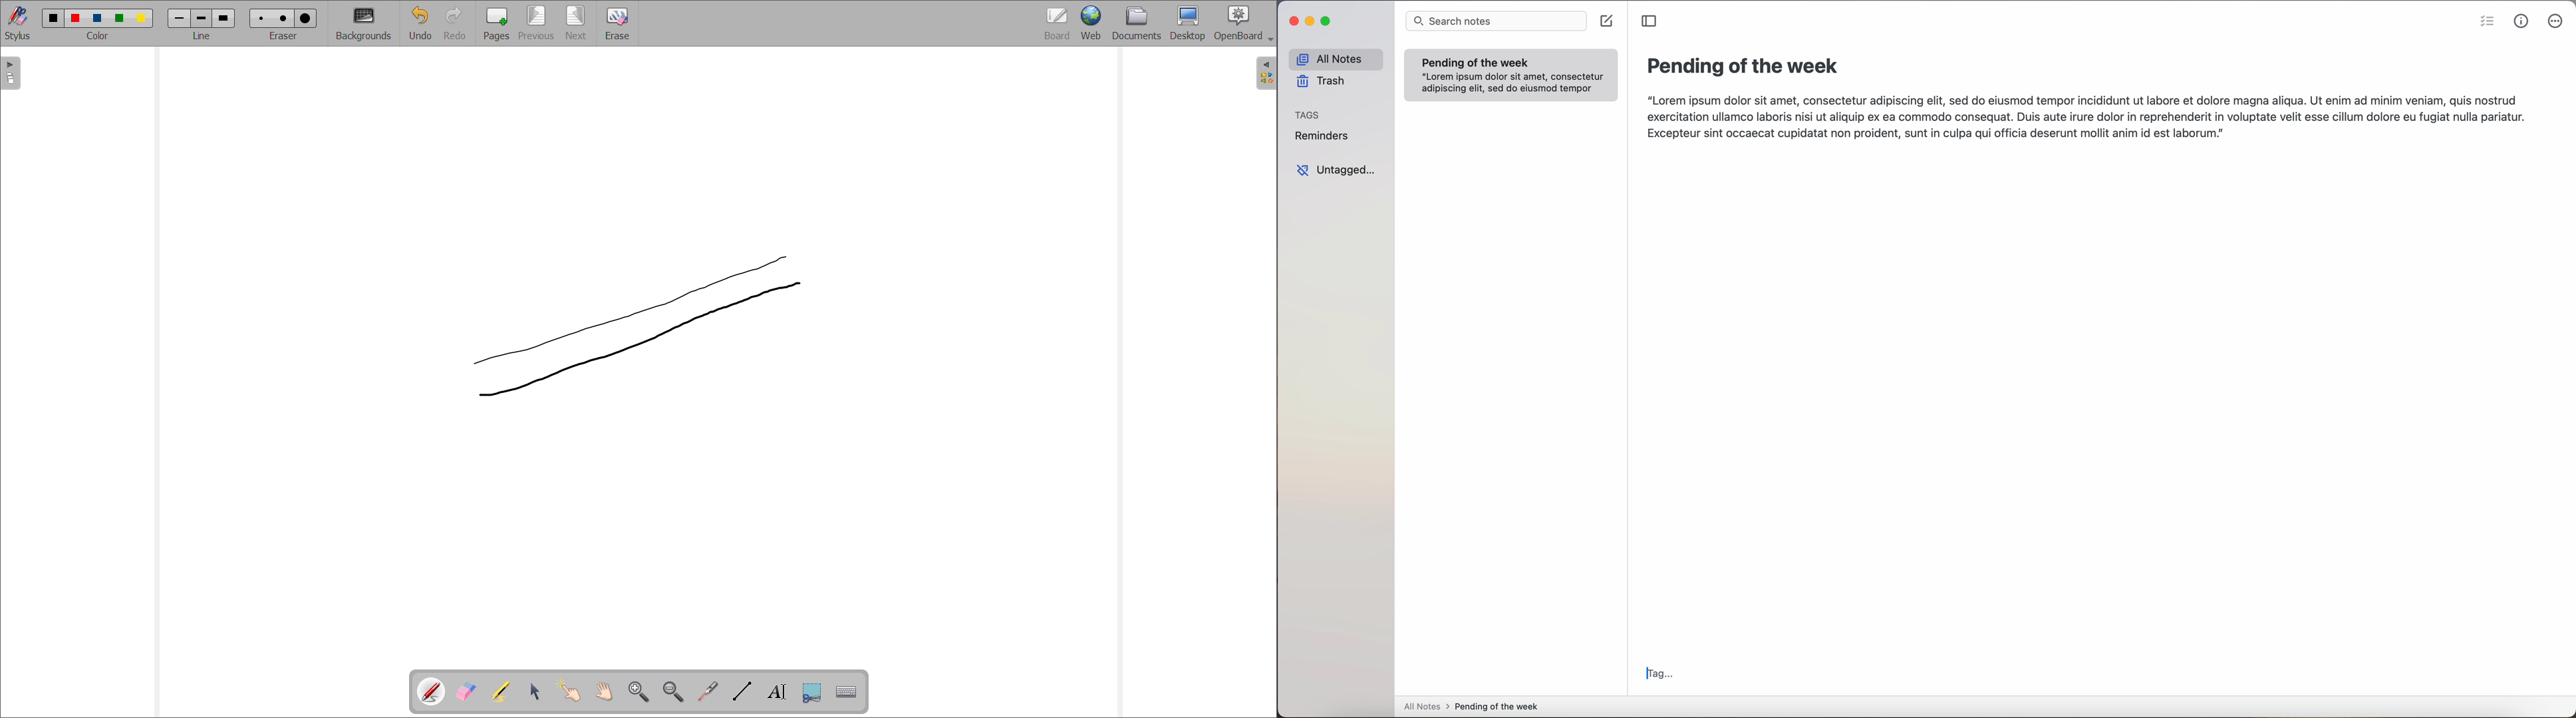 The image size is (2576, 728). I want to click on trash, so click(1320, 82).